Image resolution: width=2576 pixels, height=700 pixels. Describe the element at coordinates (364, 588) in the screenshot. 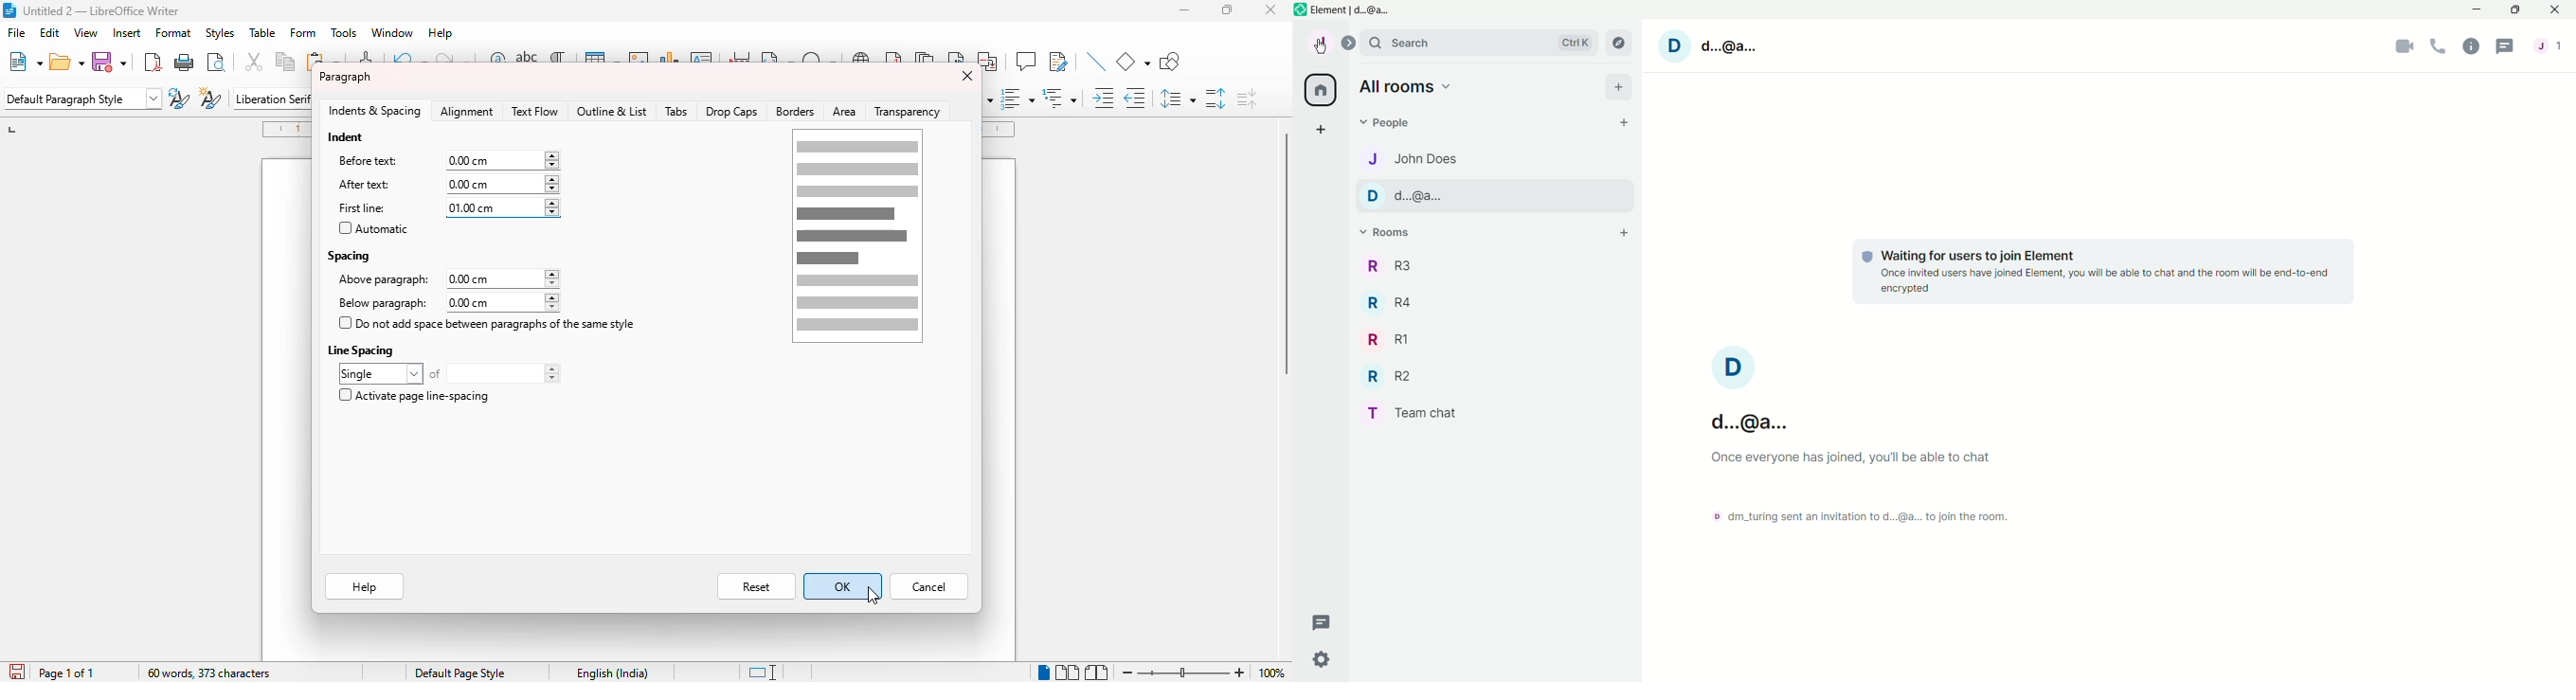

I see `help` at that location.